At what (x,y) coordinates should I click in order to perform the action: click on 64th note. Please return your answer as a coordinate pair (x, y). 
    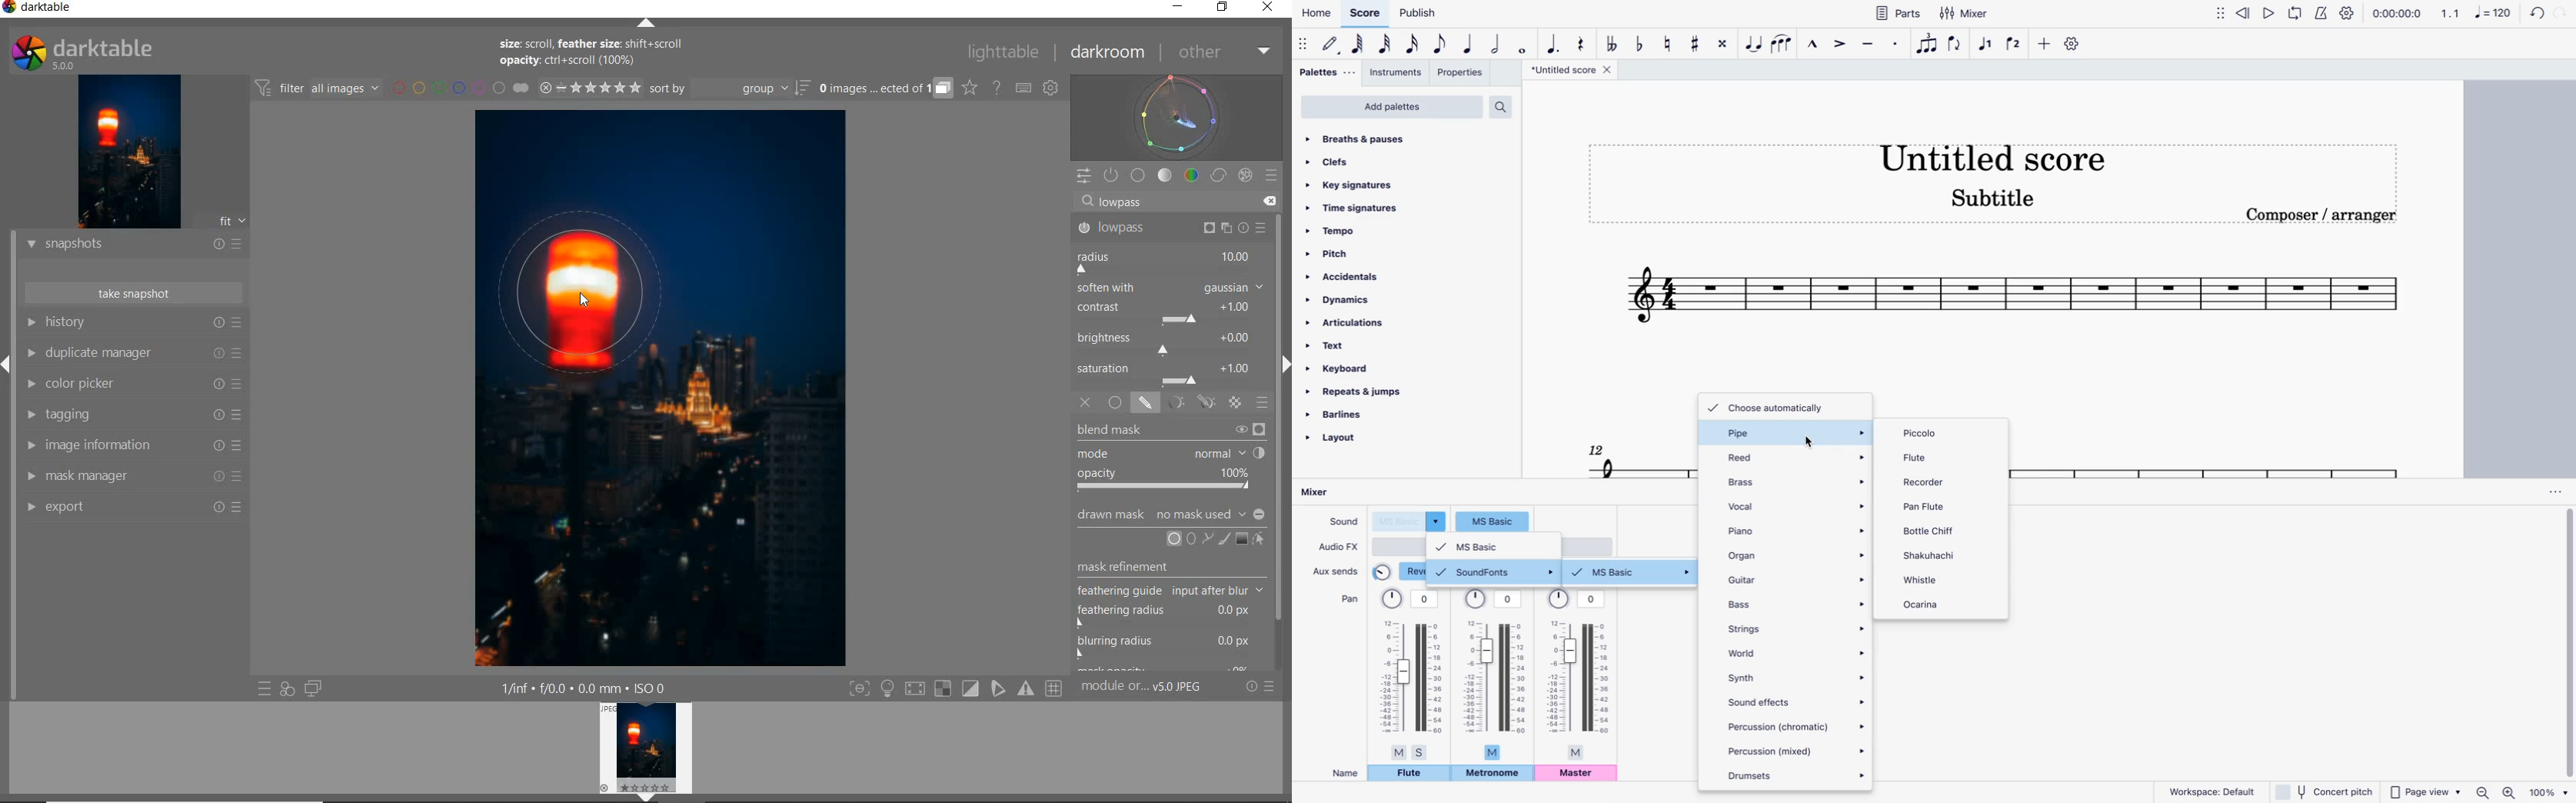
    Looking at the image, I should click on (1359, 44).